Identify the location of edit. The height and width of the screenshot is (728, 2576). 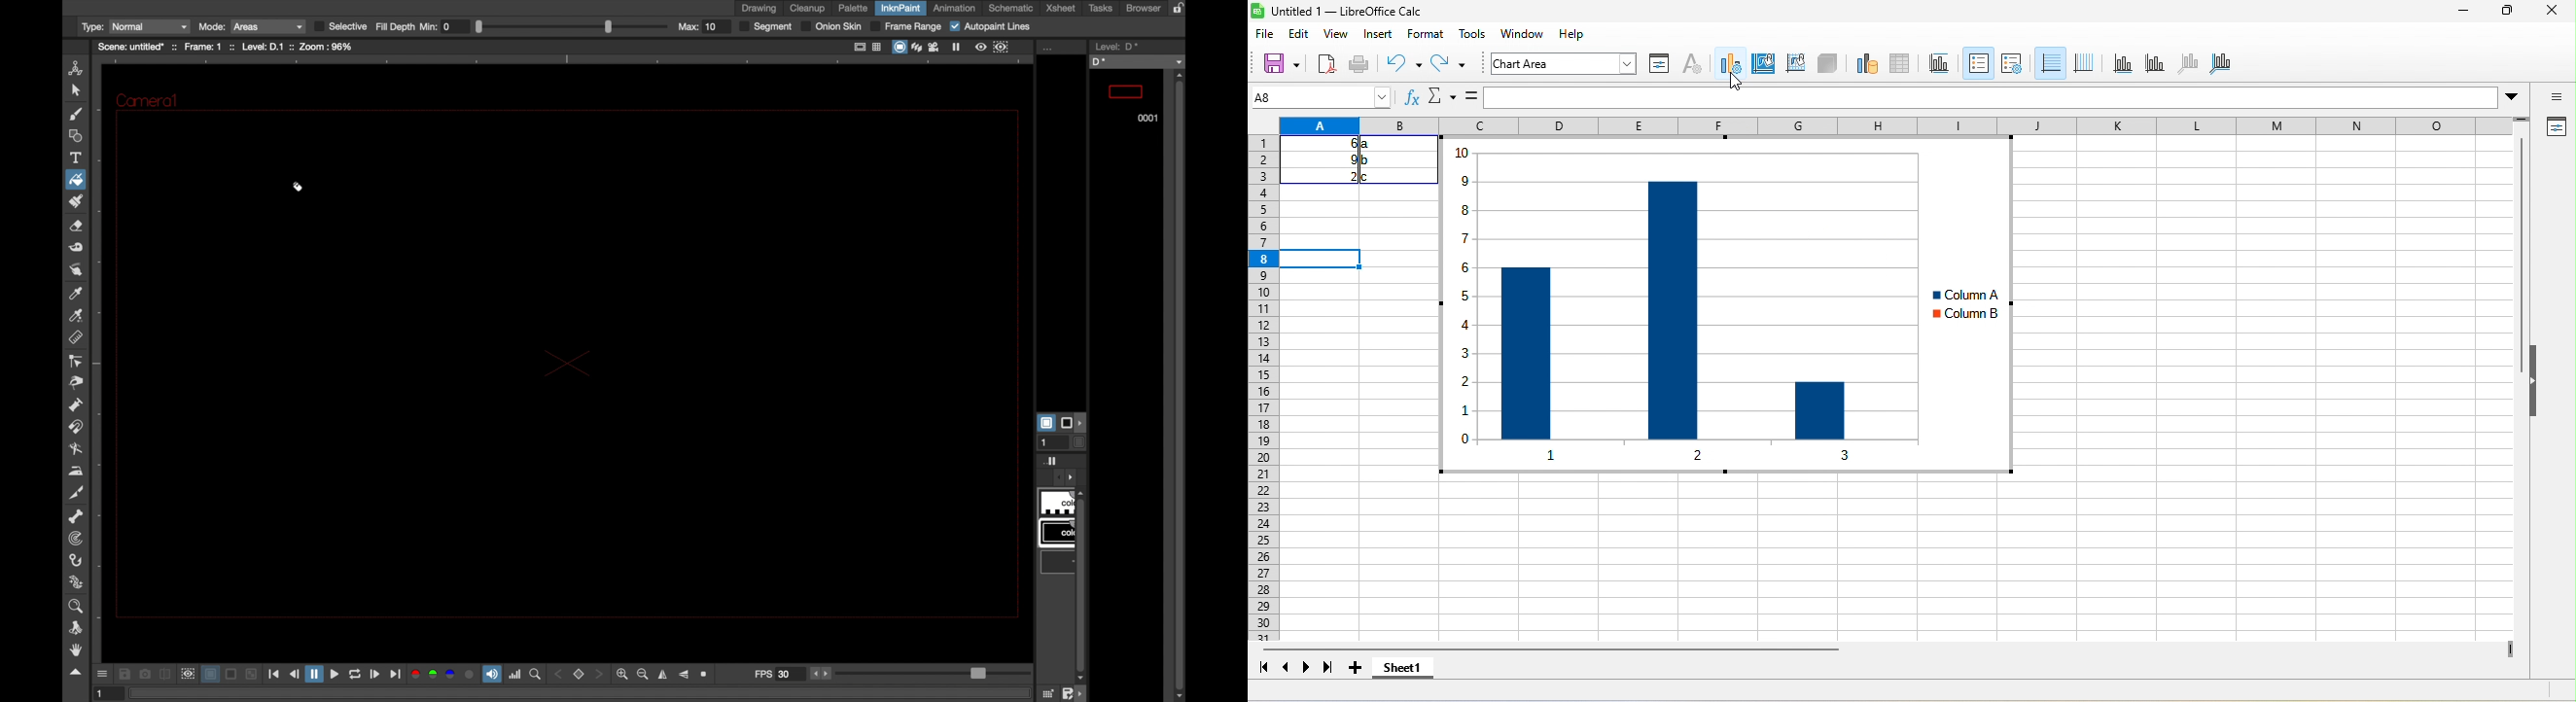
(1302, 32).